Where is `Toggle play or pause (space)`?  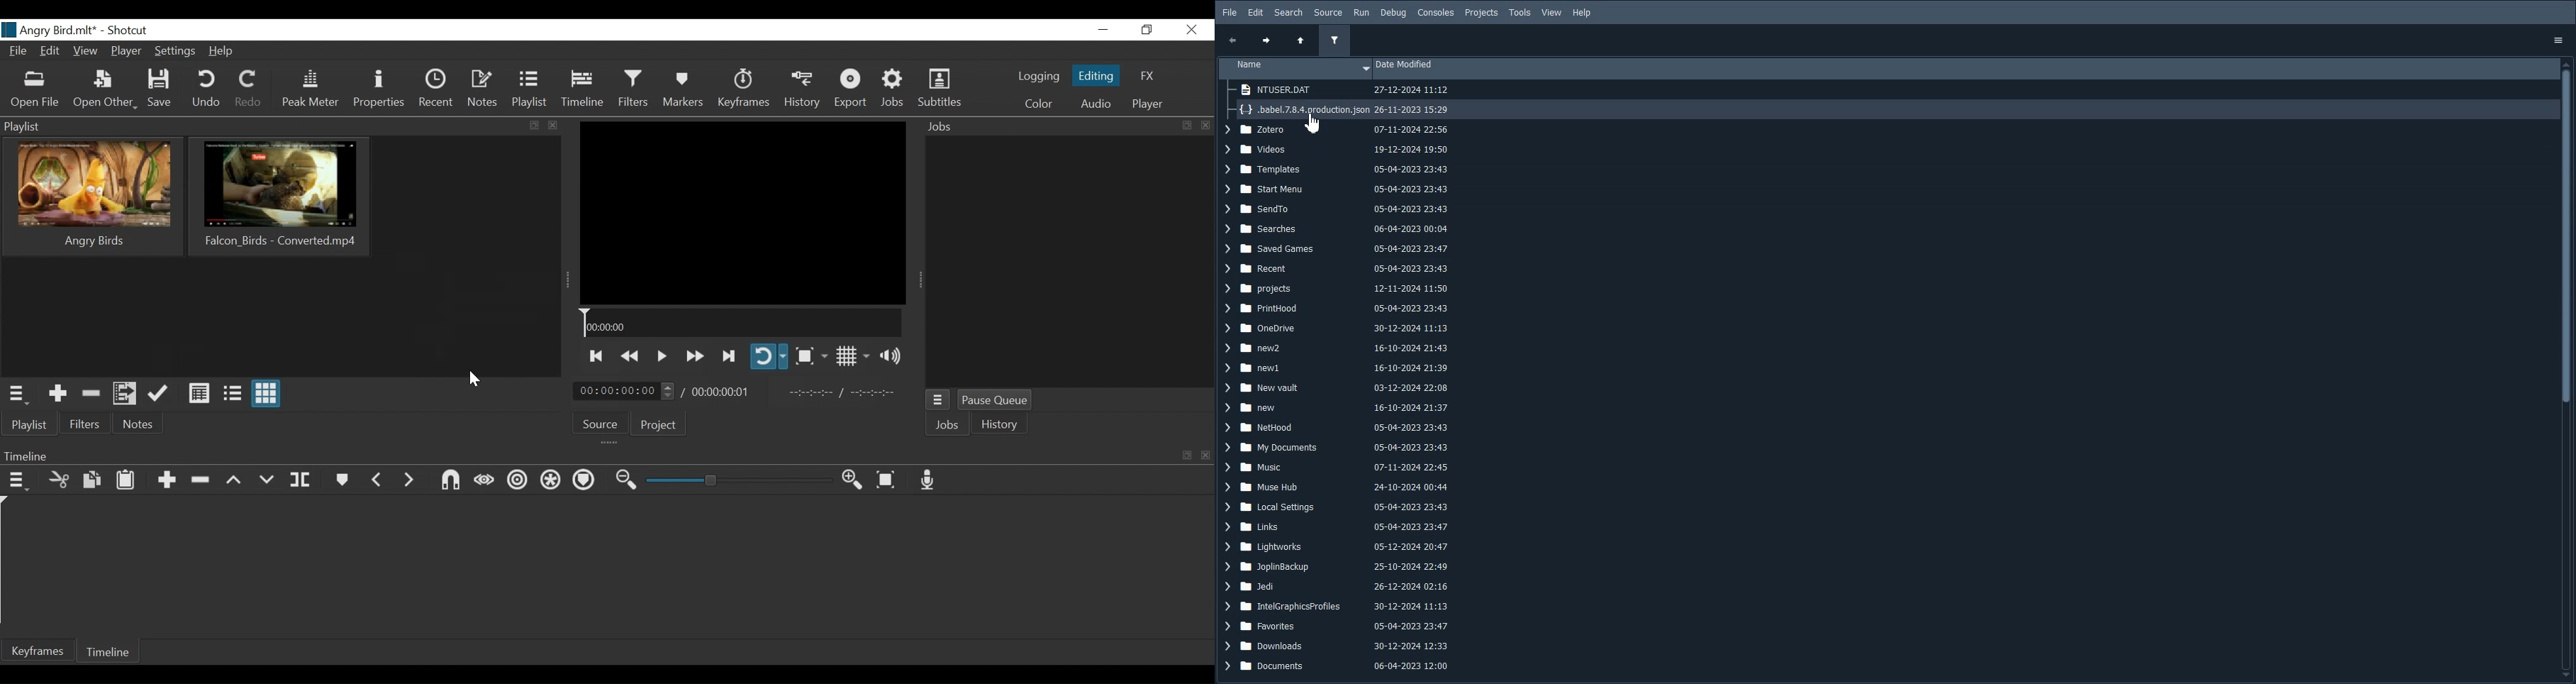 Toggle play or pause (space) is located at coordinates (661, 355).